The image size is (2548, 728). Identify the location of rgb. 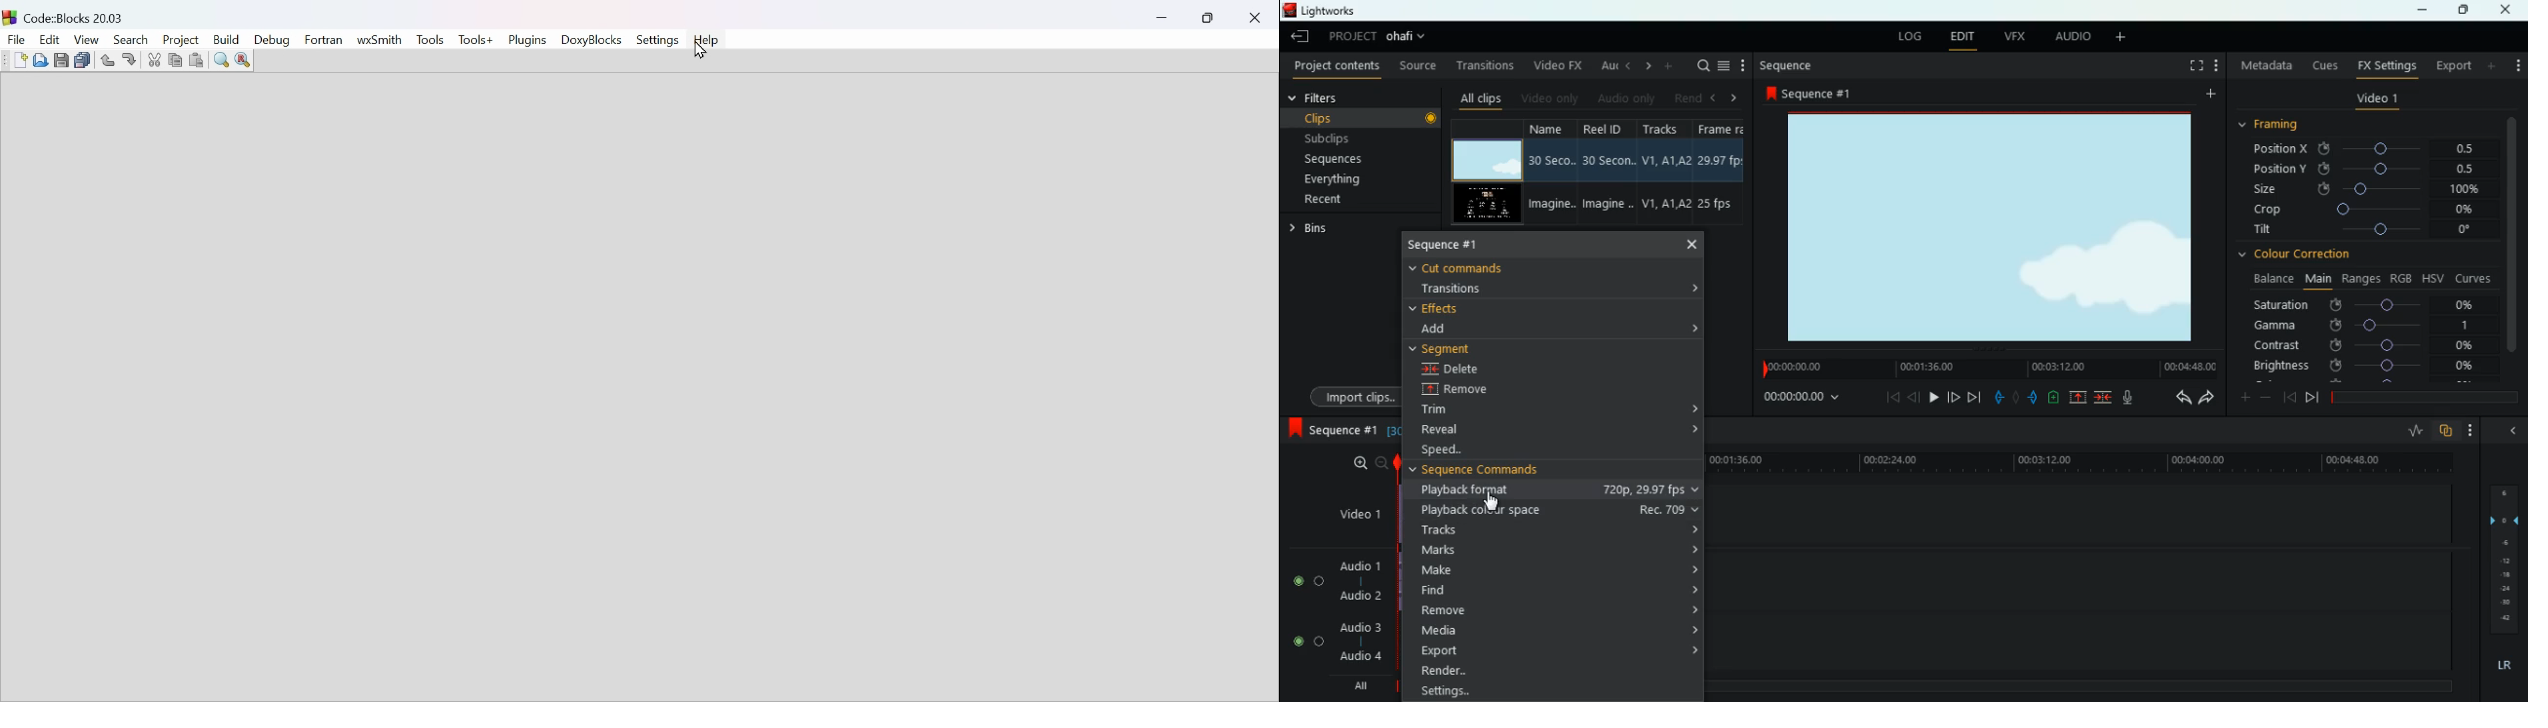
(2401, 278).